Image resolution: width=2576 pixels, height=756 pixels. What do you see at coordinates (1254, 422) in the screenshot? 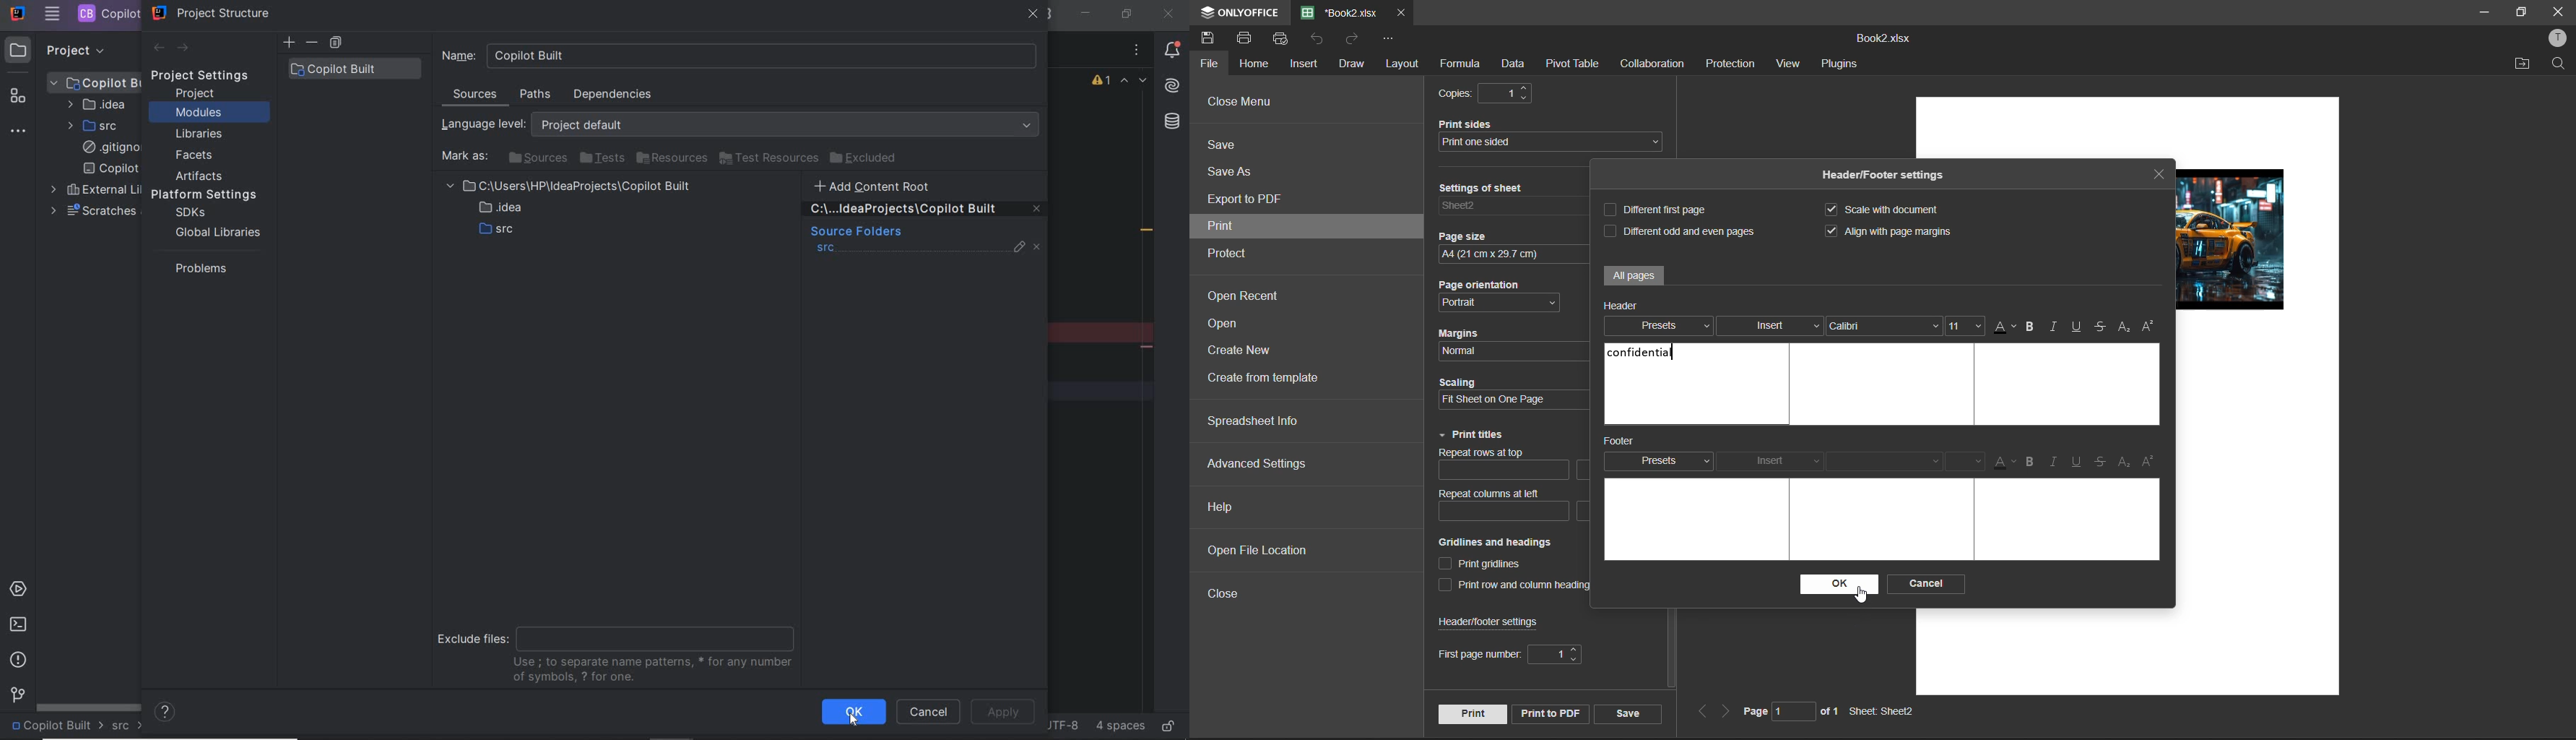
I see `spreadsheet info` at bounding box center [1254, 422].